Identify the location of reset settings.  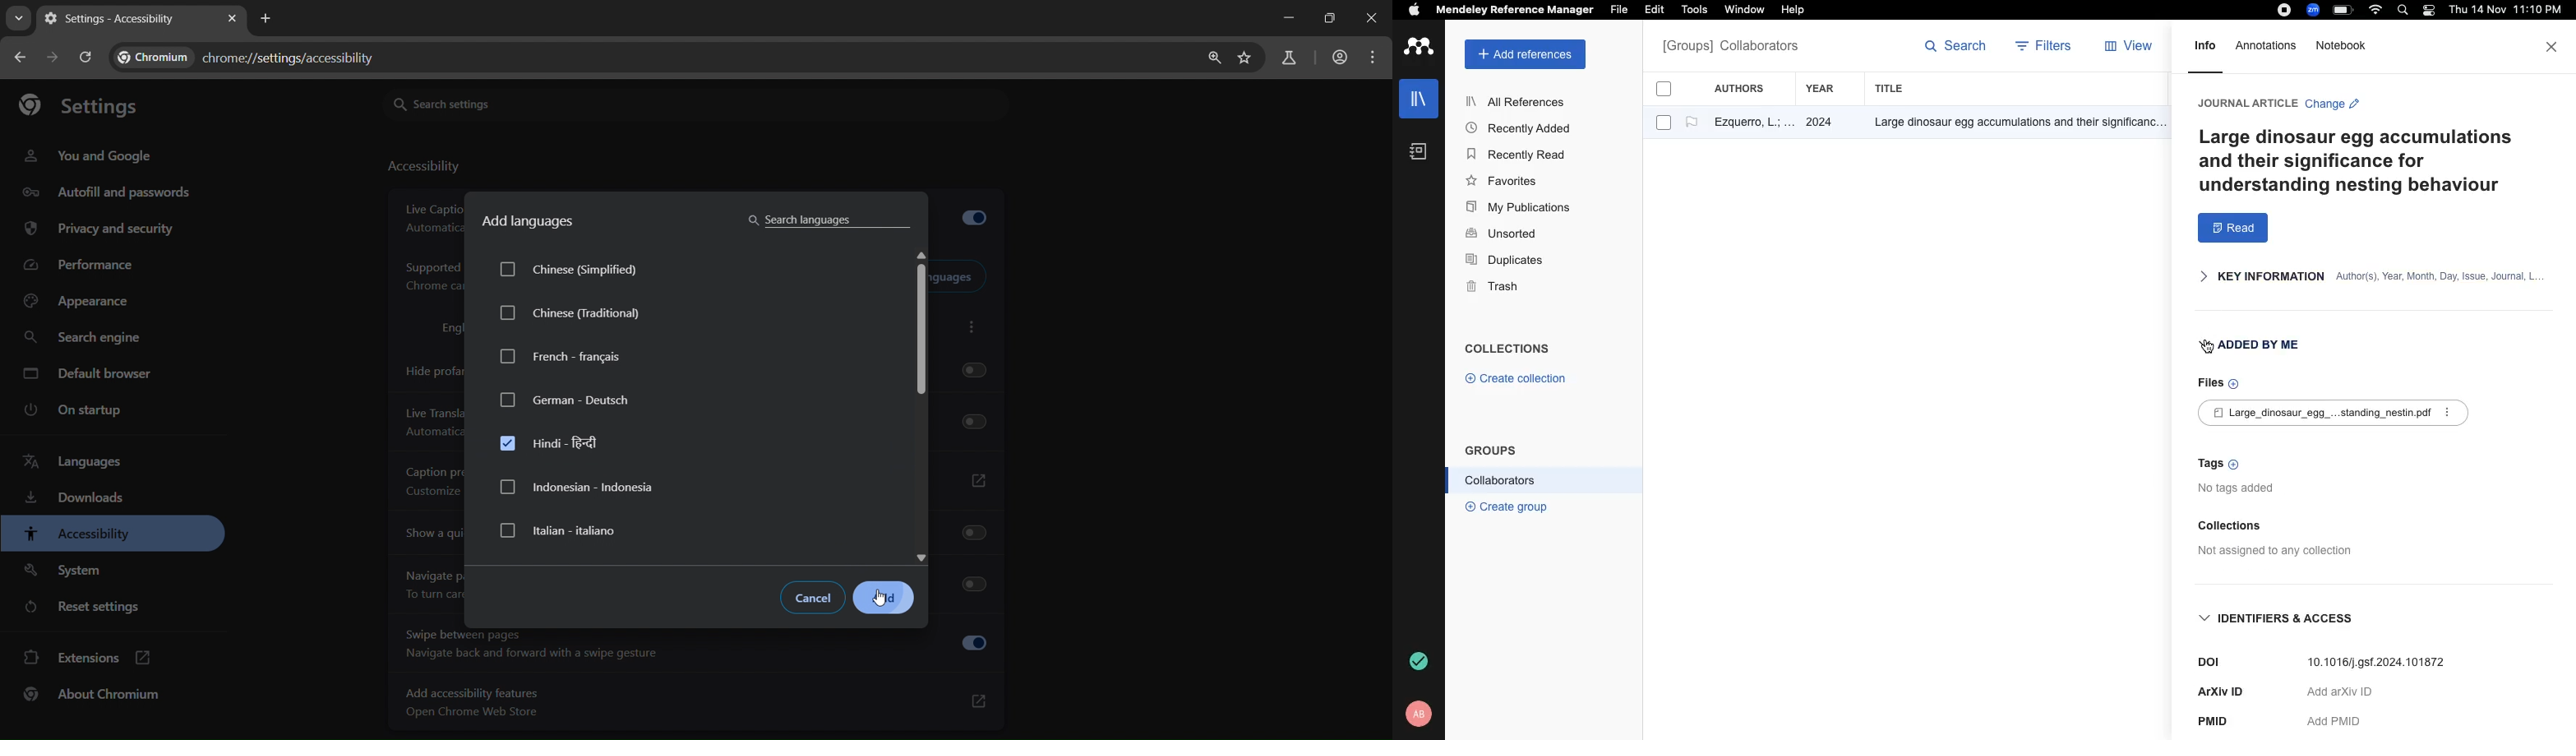
(89, 607).